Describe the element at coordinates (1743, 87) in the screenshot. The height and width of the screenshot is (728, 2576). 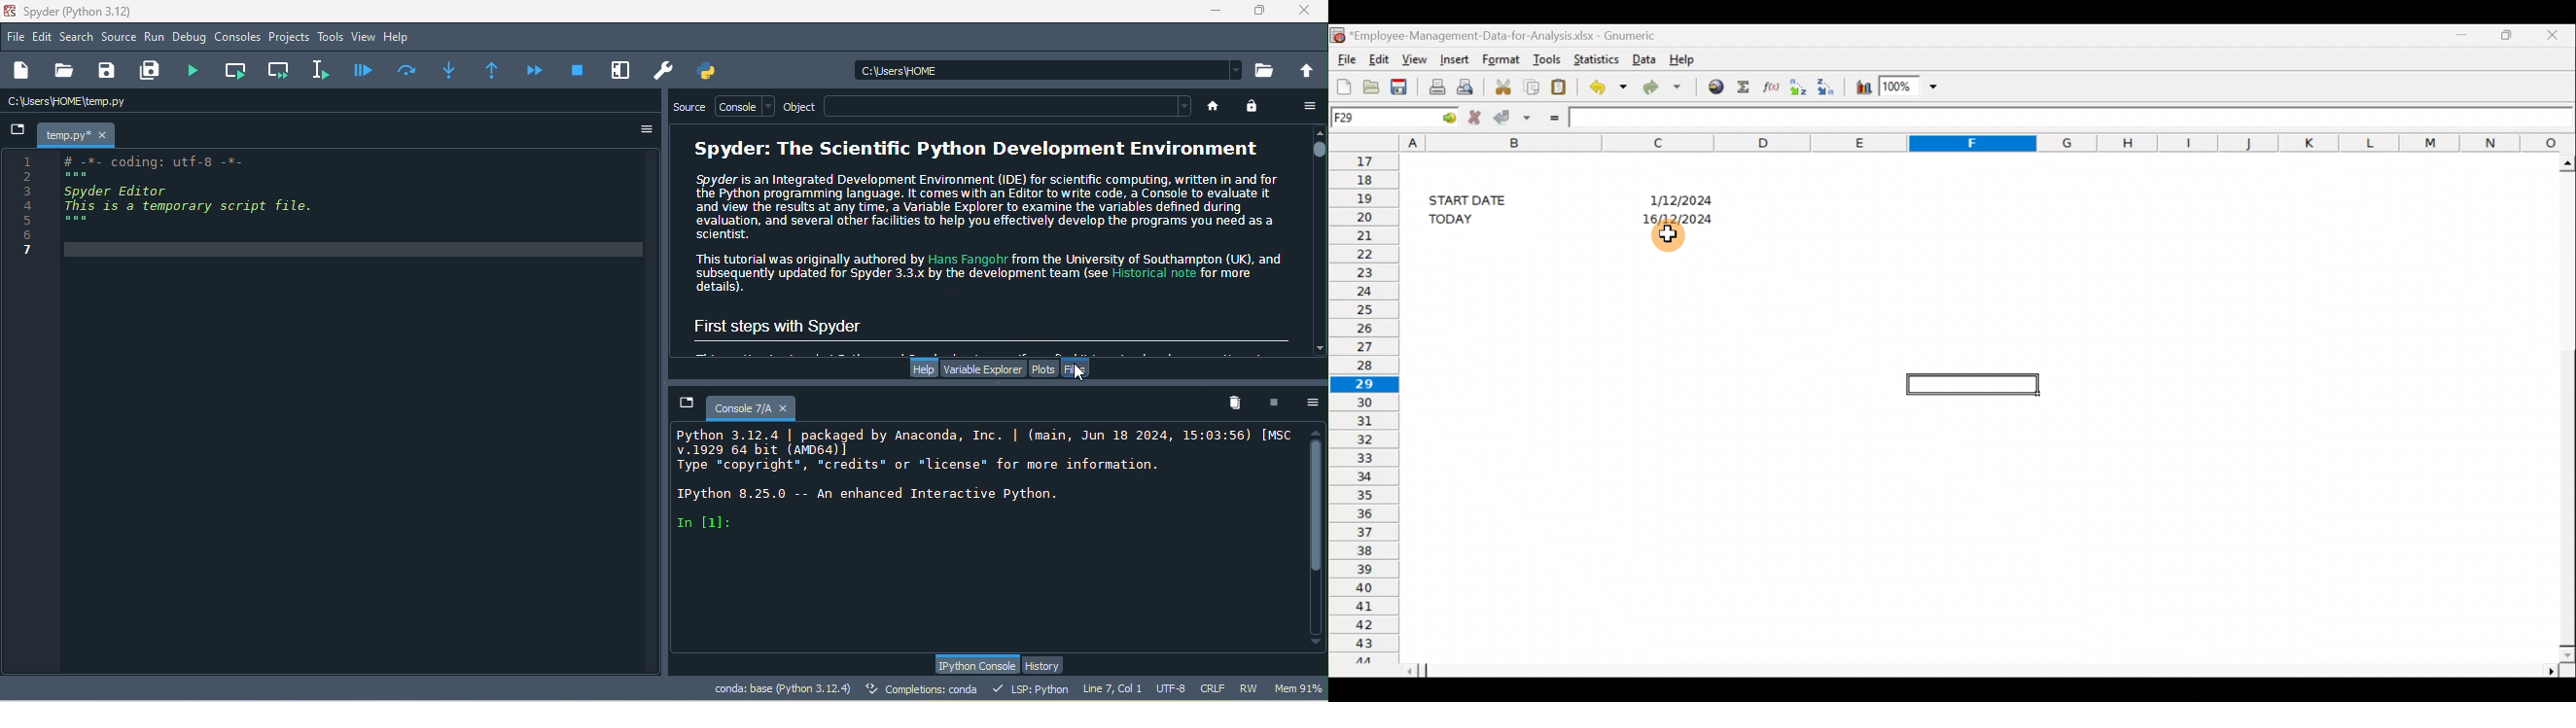
I see `Sum into the current cell` at that location.